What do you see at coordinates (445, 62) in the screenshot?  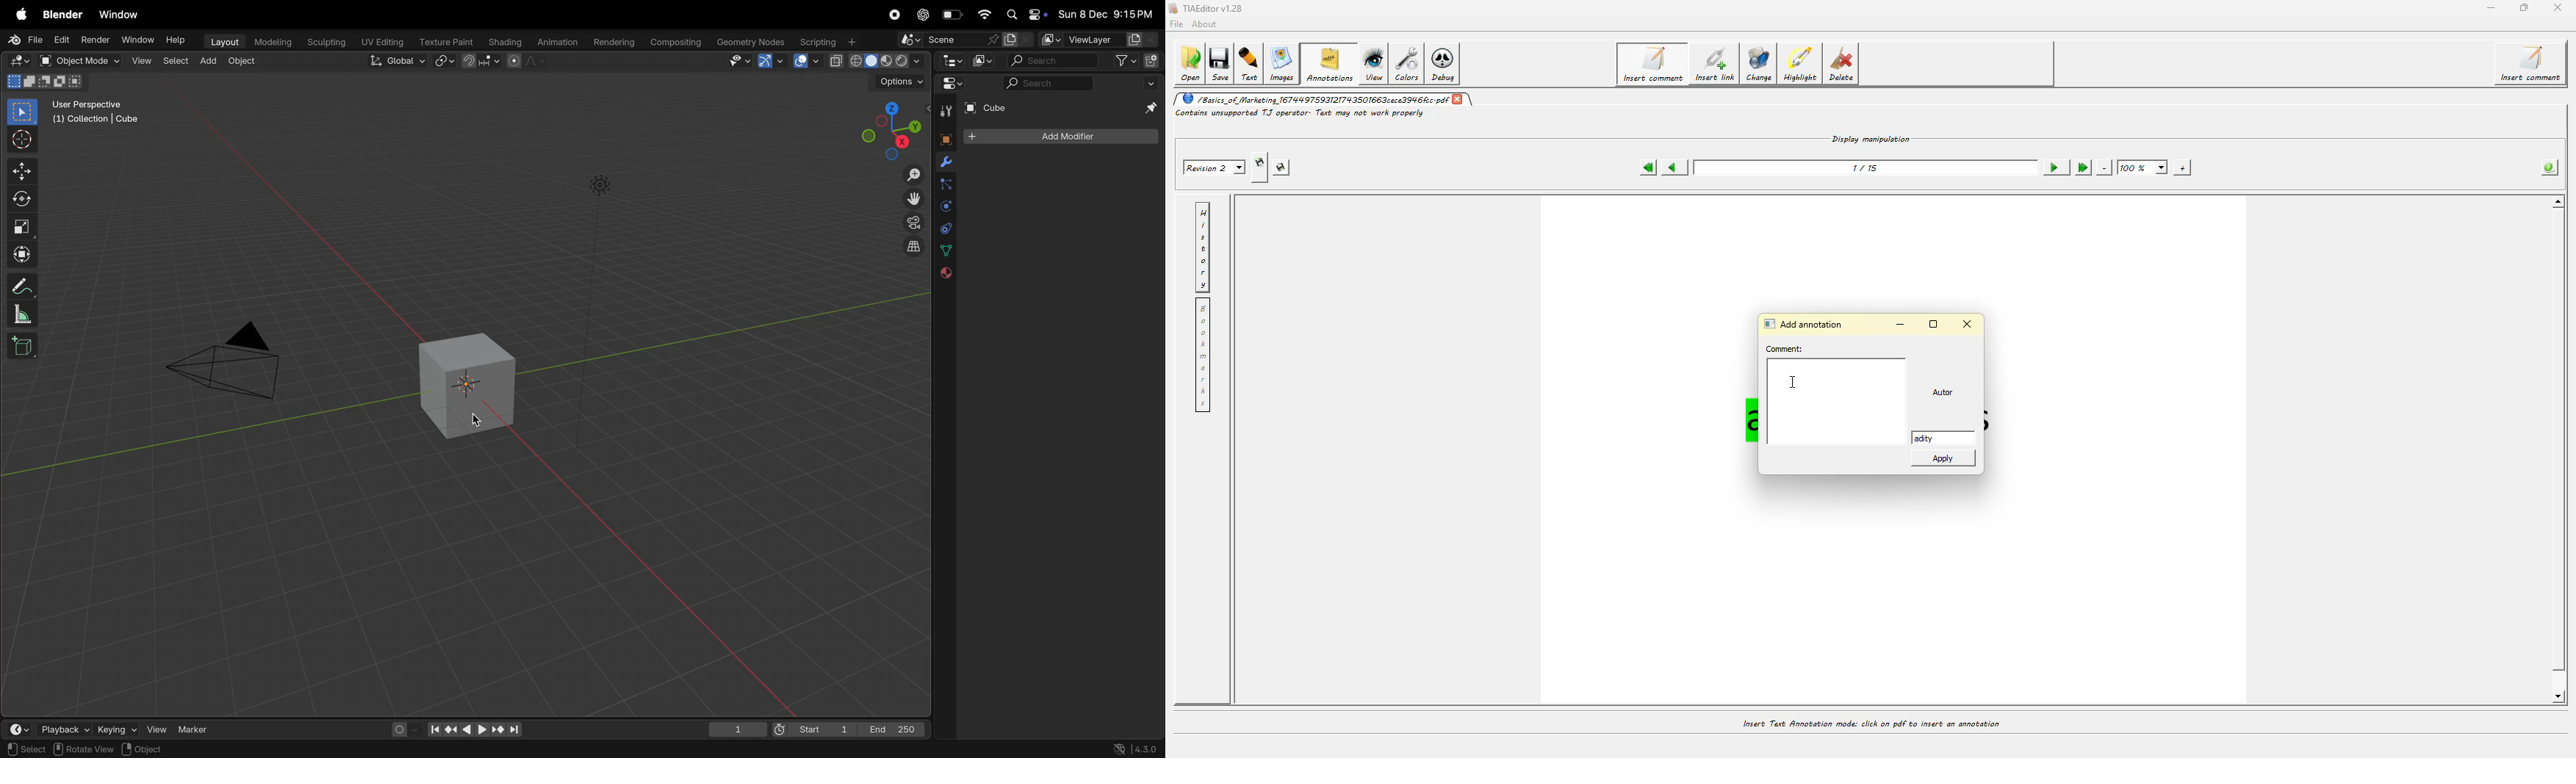 I see `transform pivoit point` at bounding box center [445, 62].